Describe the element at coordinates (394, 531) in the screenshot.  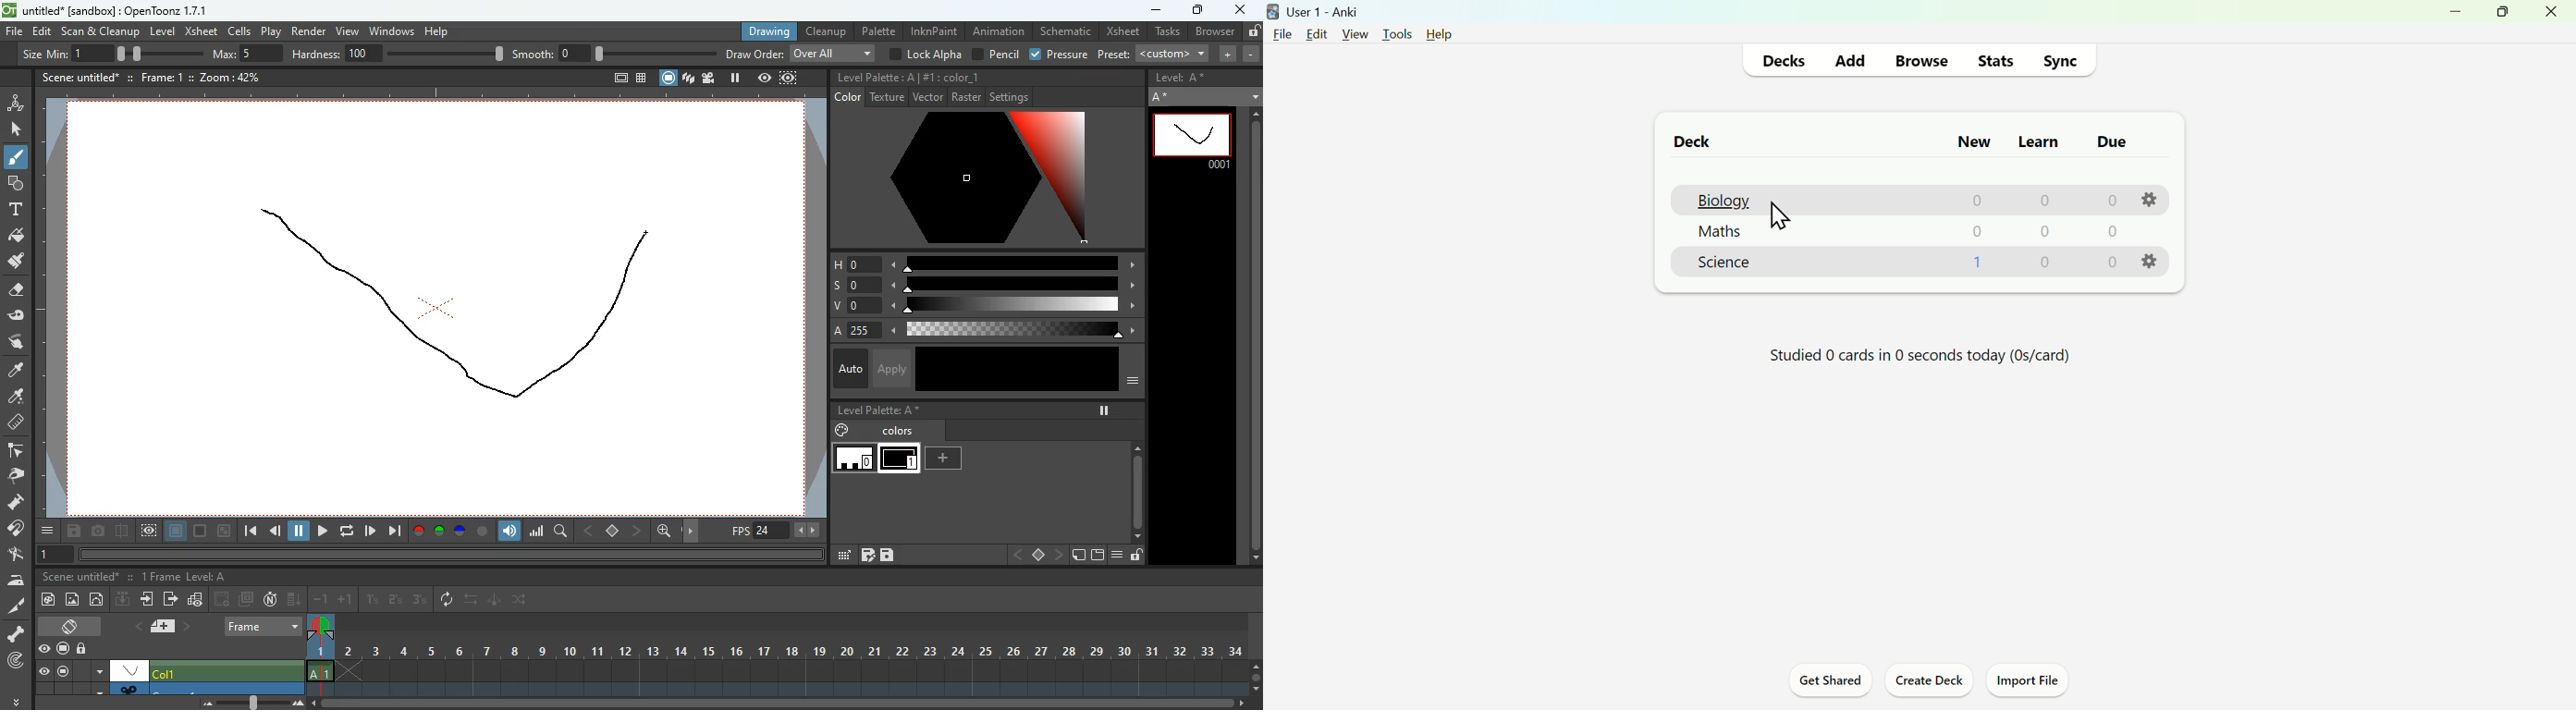
I see `end` at that location.